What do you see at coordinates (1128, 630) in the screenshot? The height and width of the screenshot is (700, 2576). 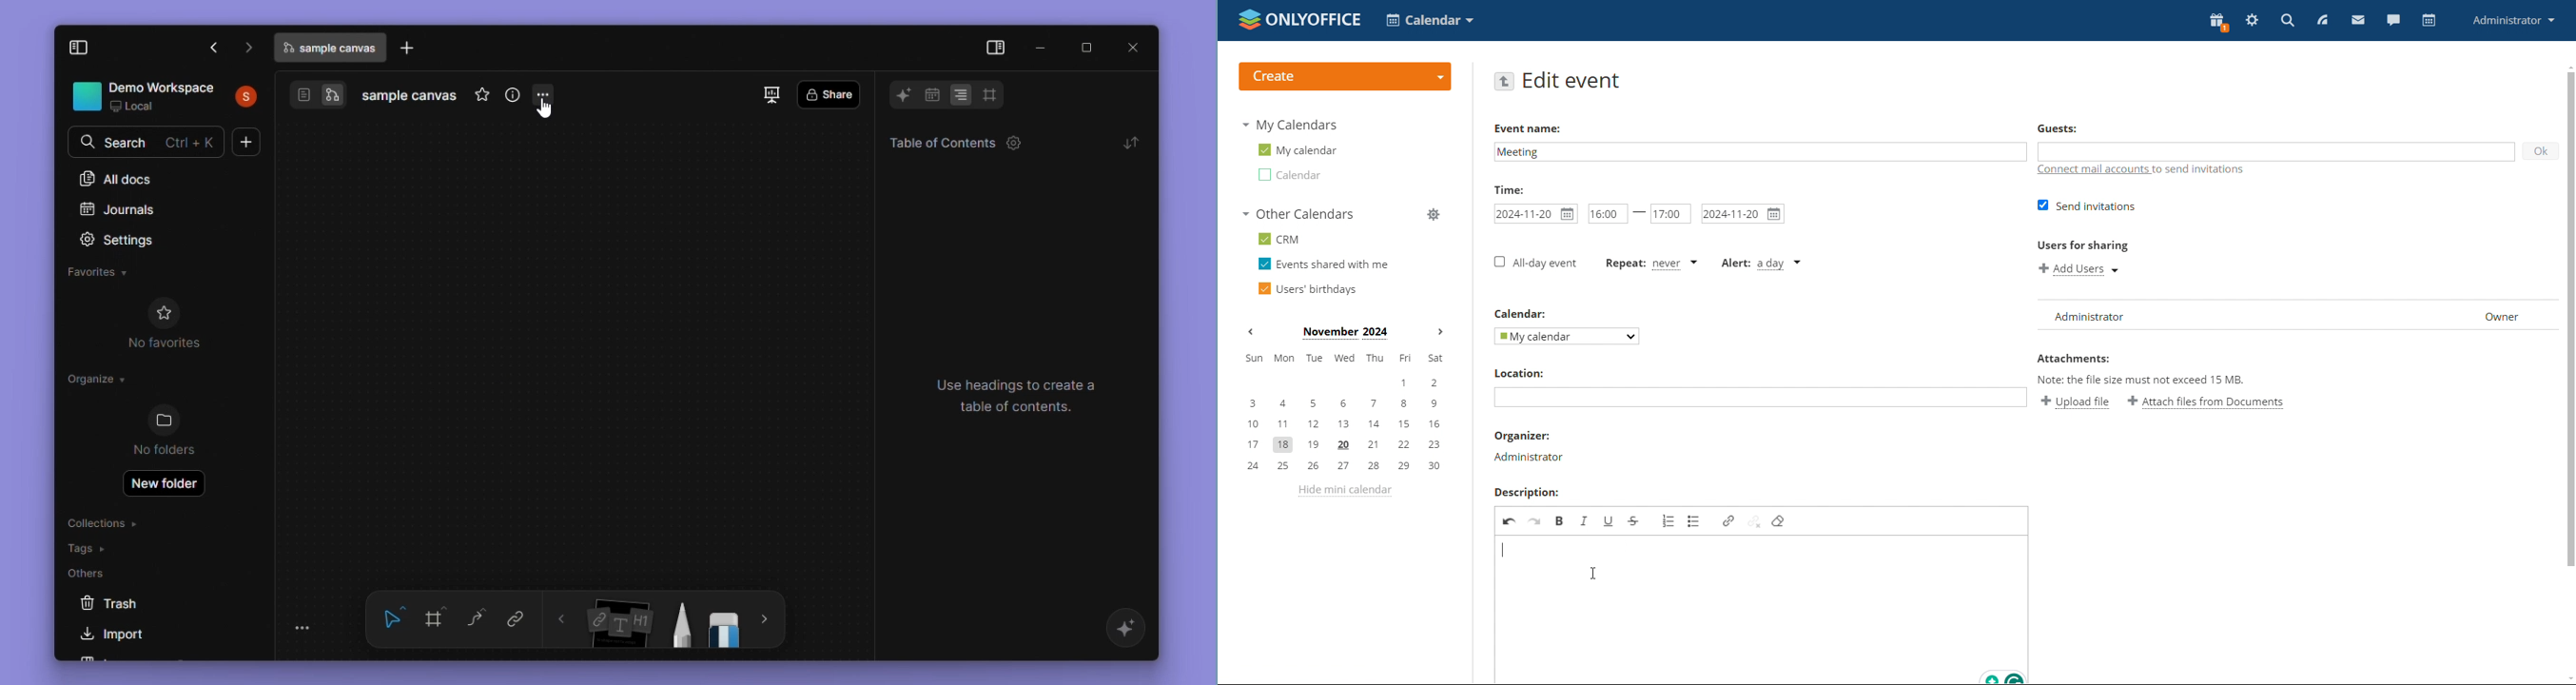 I see `affine AI` at bounding box center [1128, 630].